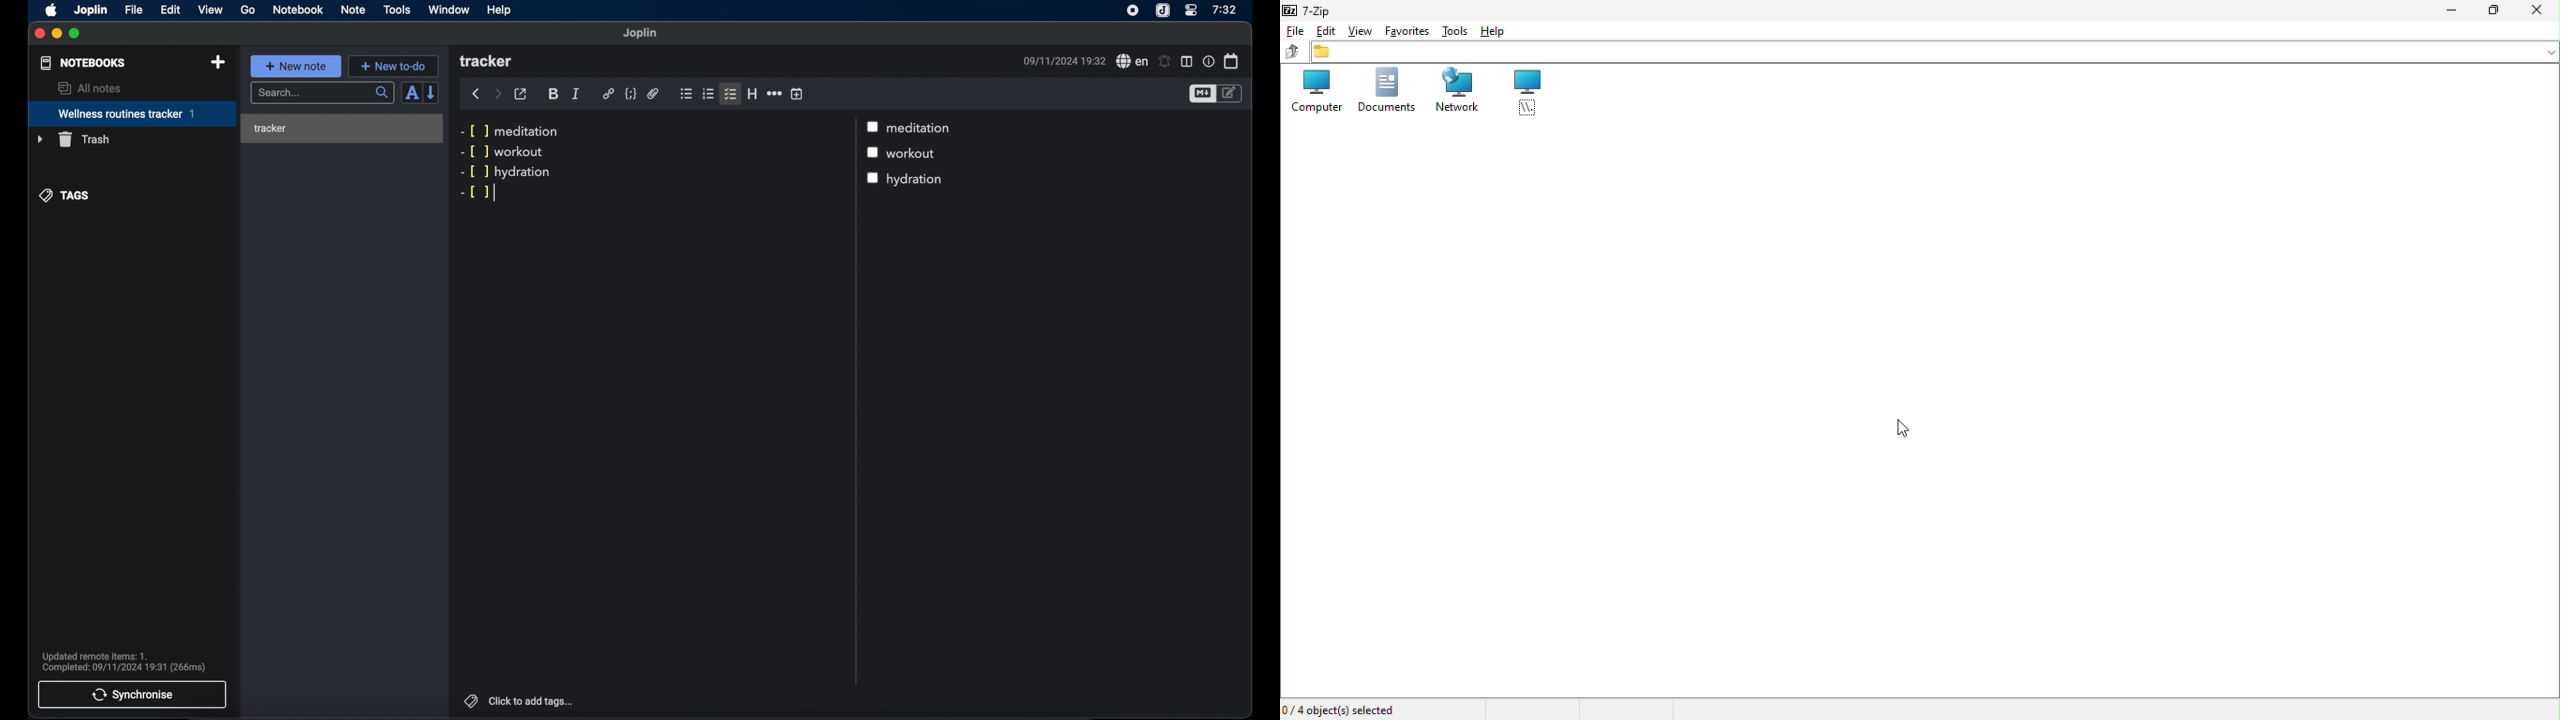 This screenshot has width=2576, height=728. I want to click on Tools, so click(1451, 29).